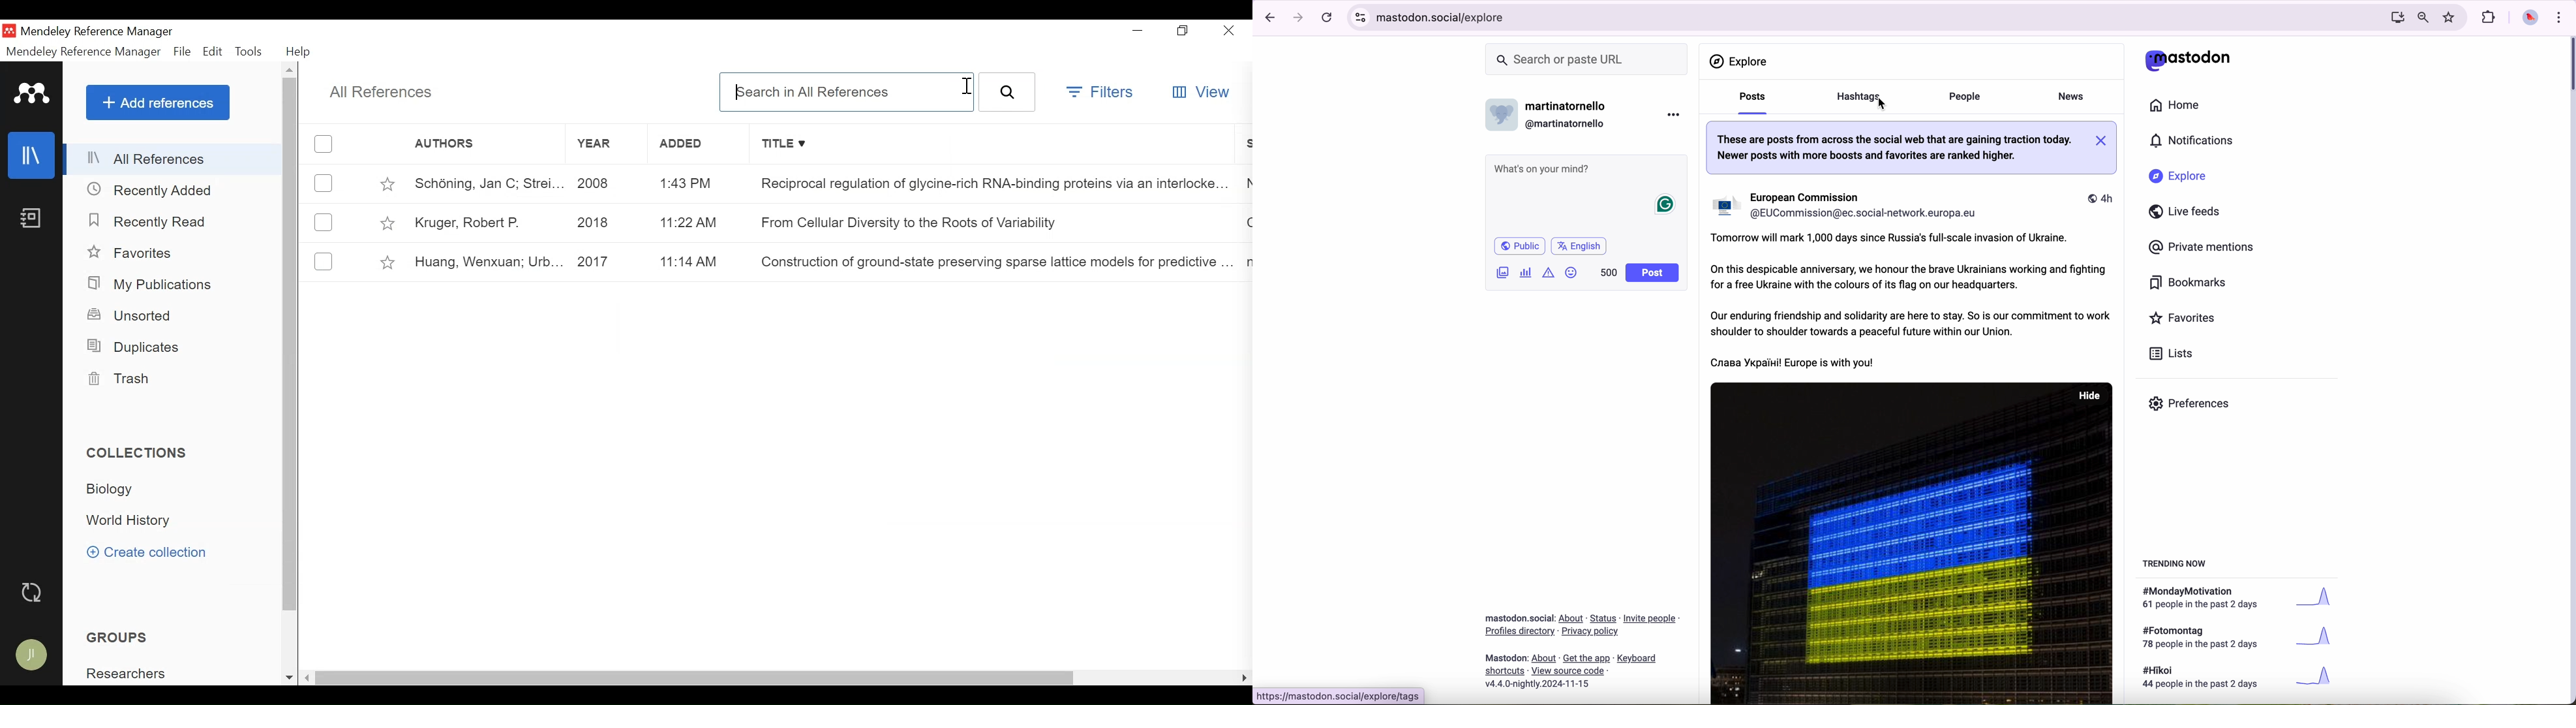 The height and width of the screenshot is (728, 2576). I want to click on URL, so click(1861, 19).